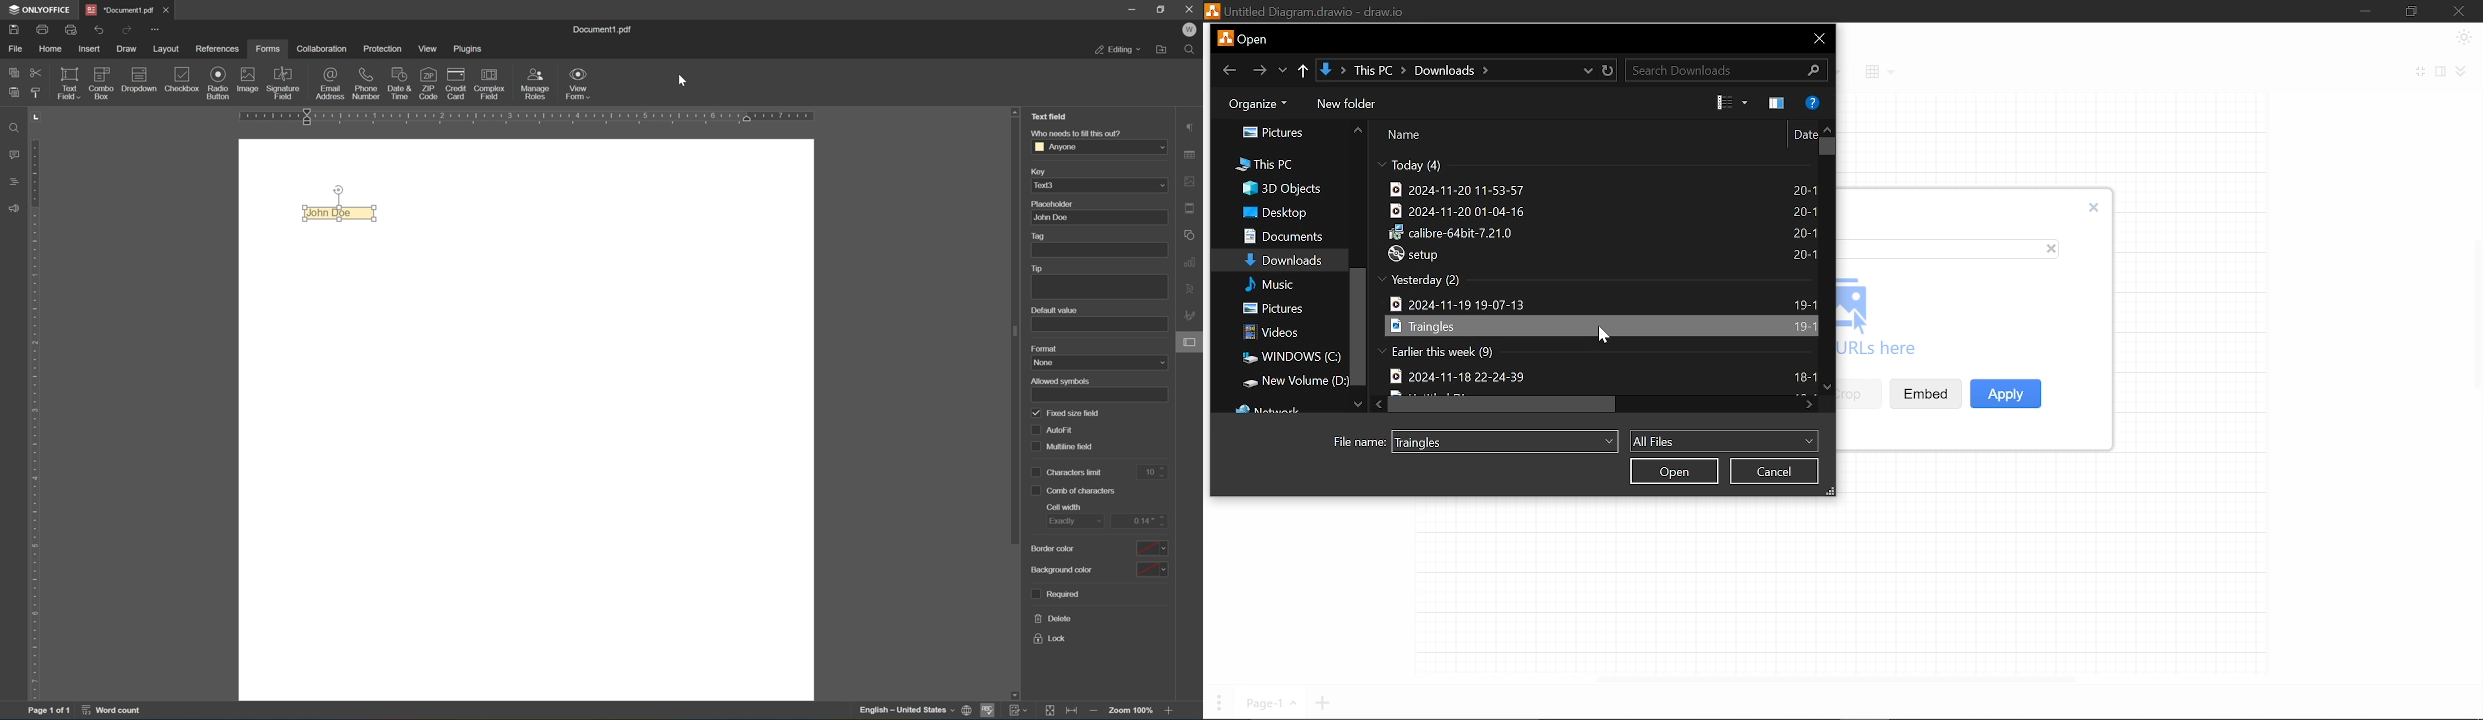 The width and height of the screenshot is (2492, 728). What do you see at coordinates (1082, 132) in the screenshot?
I see `who needs to fill this out?` at bounding box center [1082, 132].